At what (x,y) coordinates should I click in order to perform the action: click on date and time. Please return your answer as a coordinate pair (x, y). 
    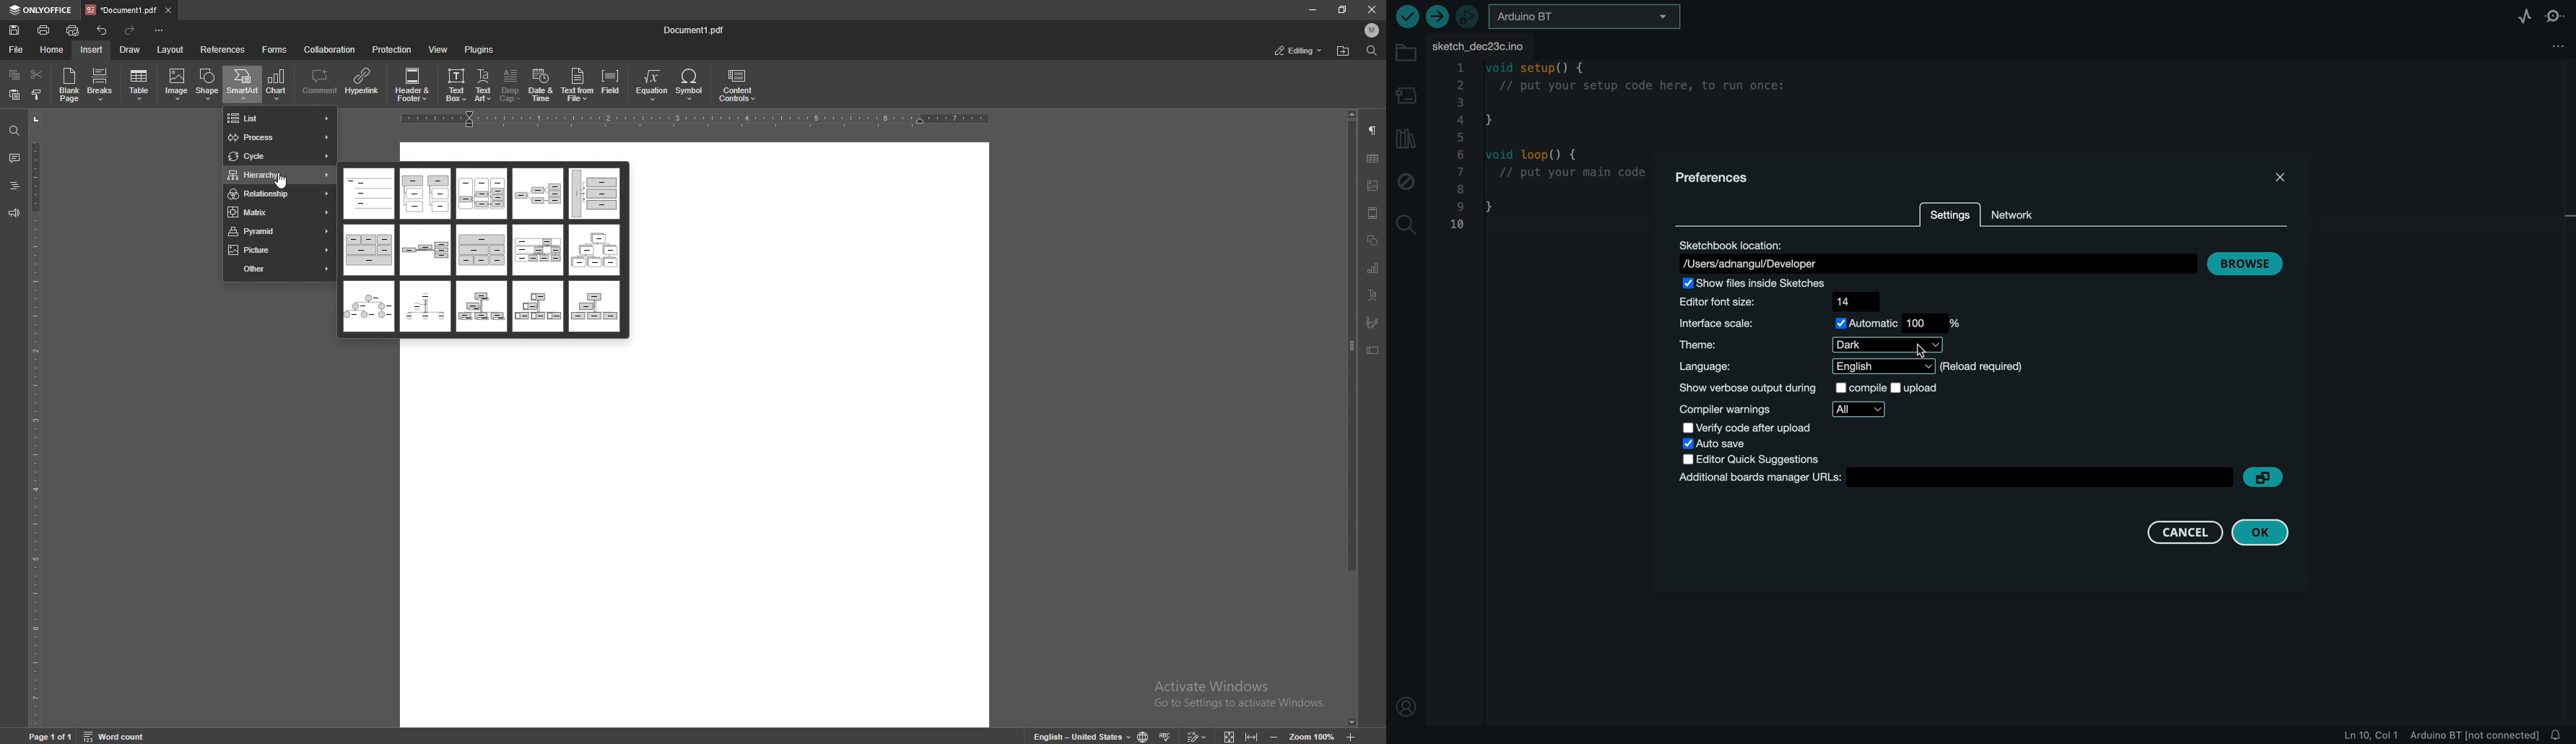
    Looking at the image, I should click on (541, 85).